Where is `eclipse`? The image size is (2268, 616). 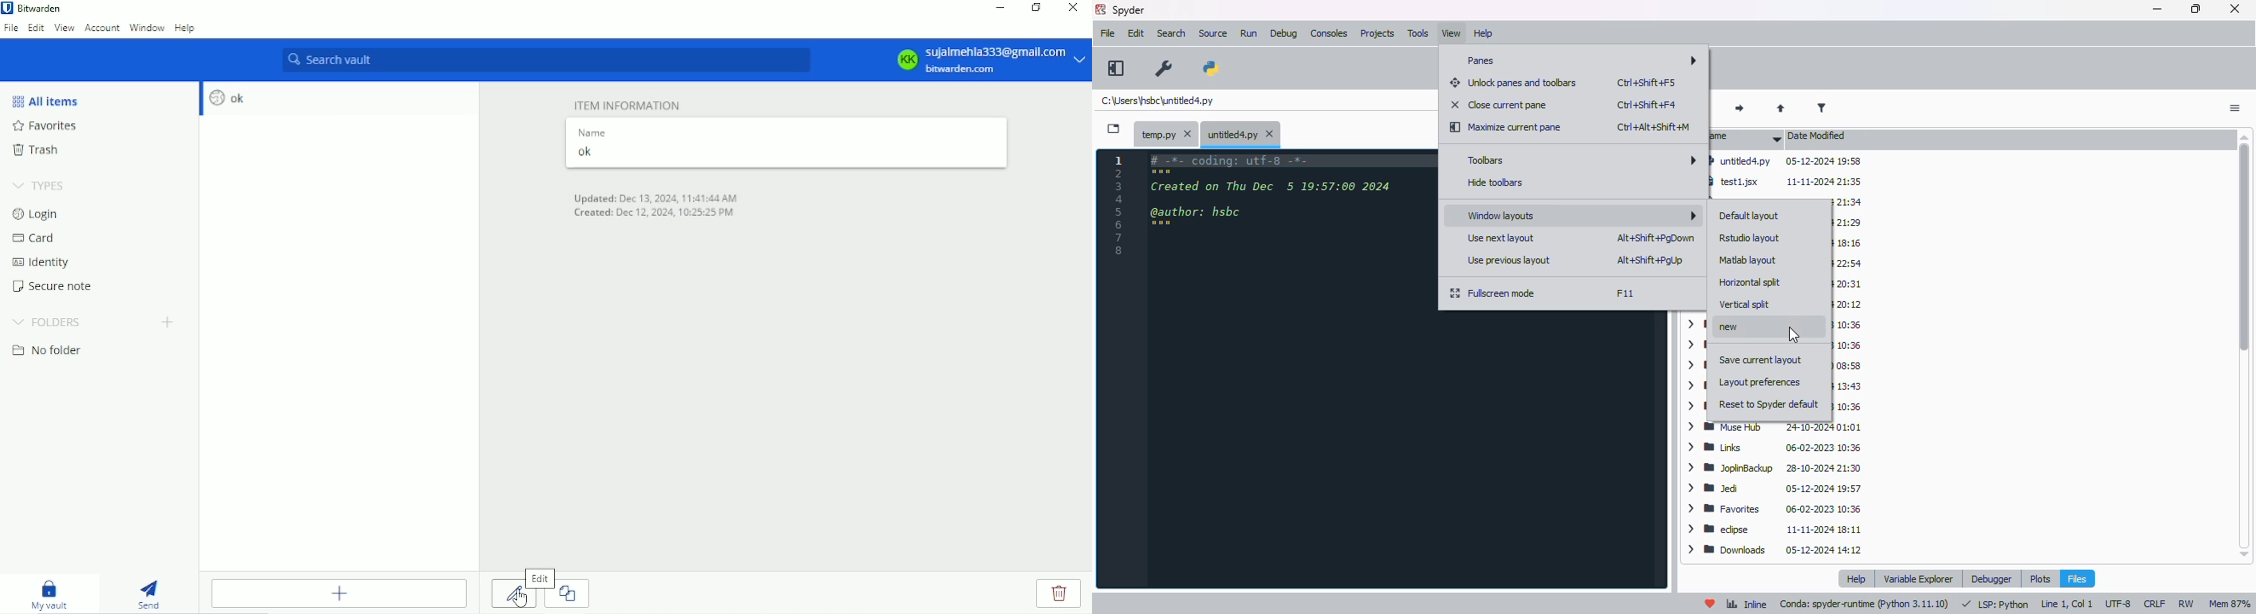
eclipse is located at coordinates (1775, 530).